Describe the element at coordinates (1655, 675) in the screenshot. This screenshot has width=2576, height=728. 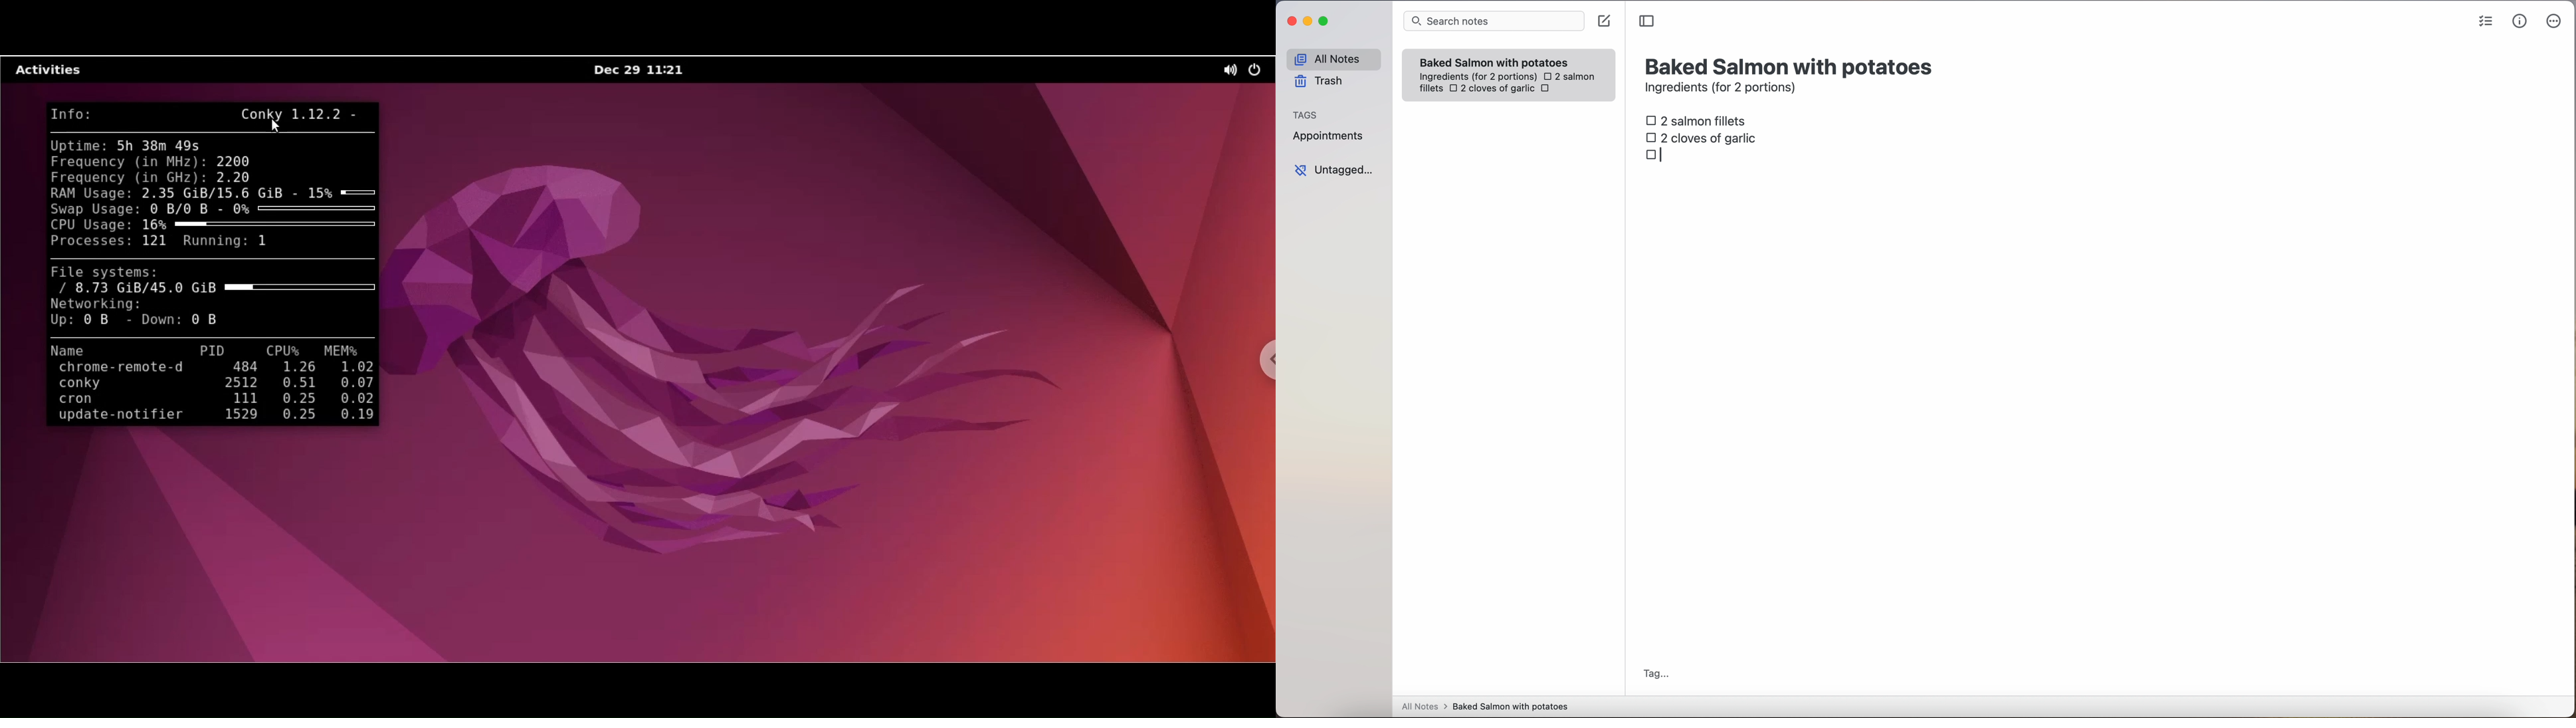
I see `tag` at that location.